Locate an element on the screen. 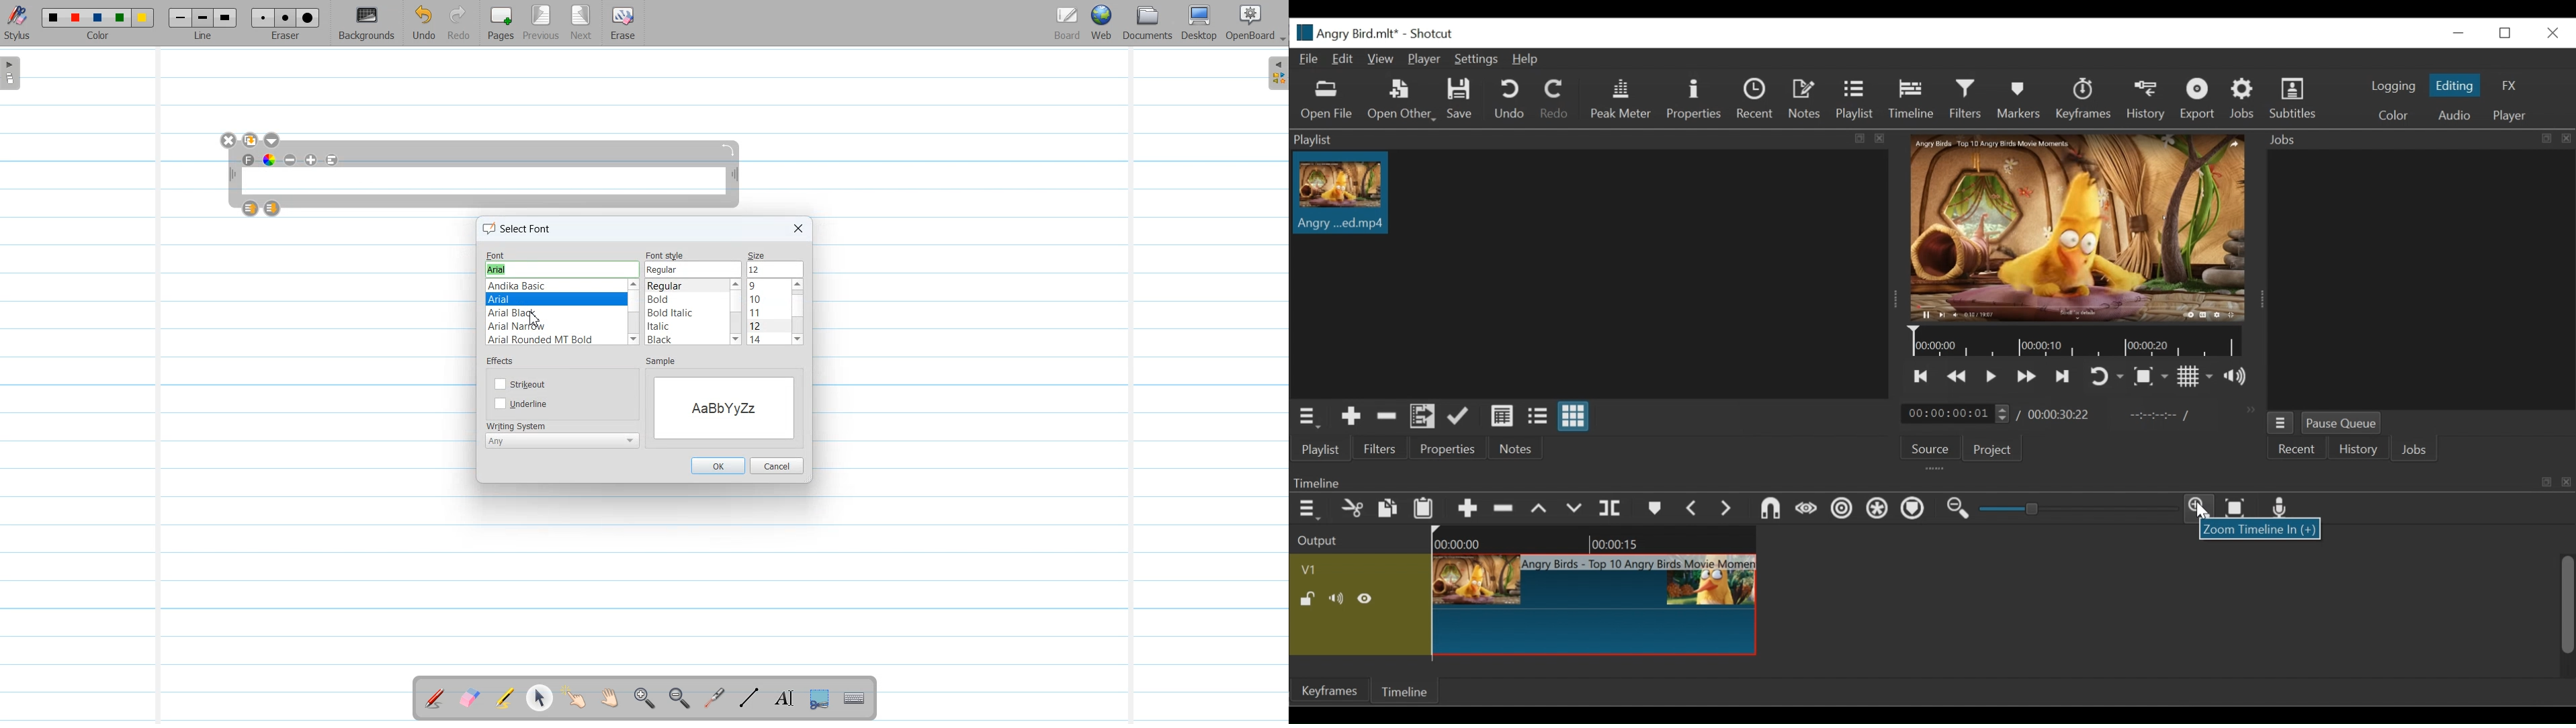 The height and width of the screenshot is (728, 2576). Job menu is located at coordinates (2283, 424).